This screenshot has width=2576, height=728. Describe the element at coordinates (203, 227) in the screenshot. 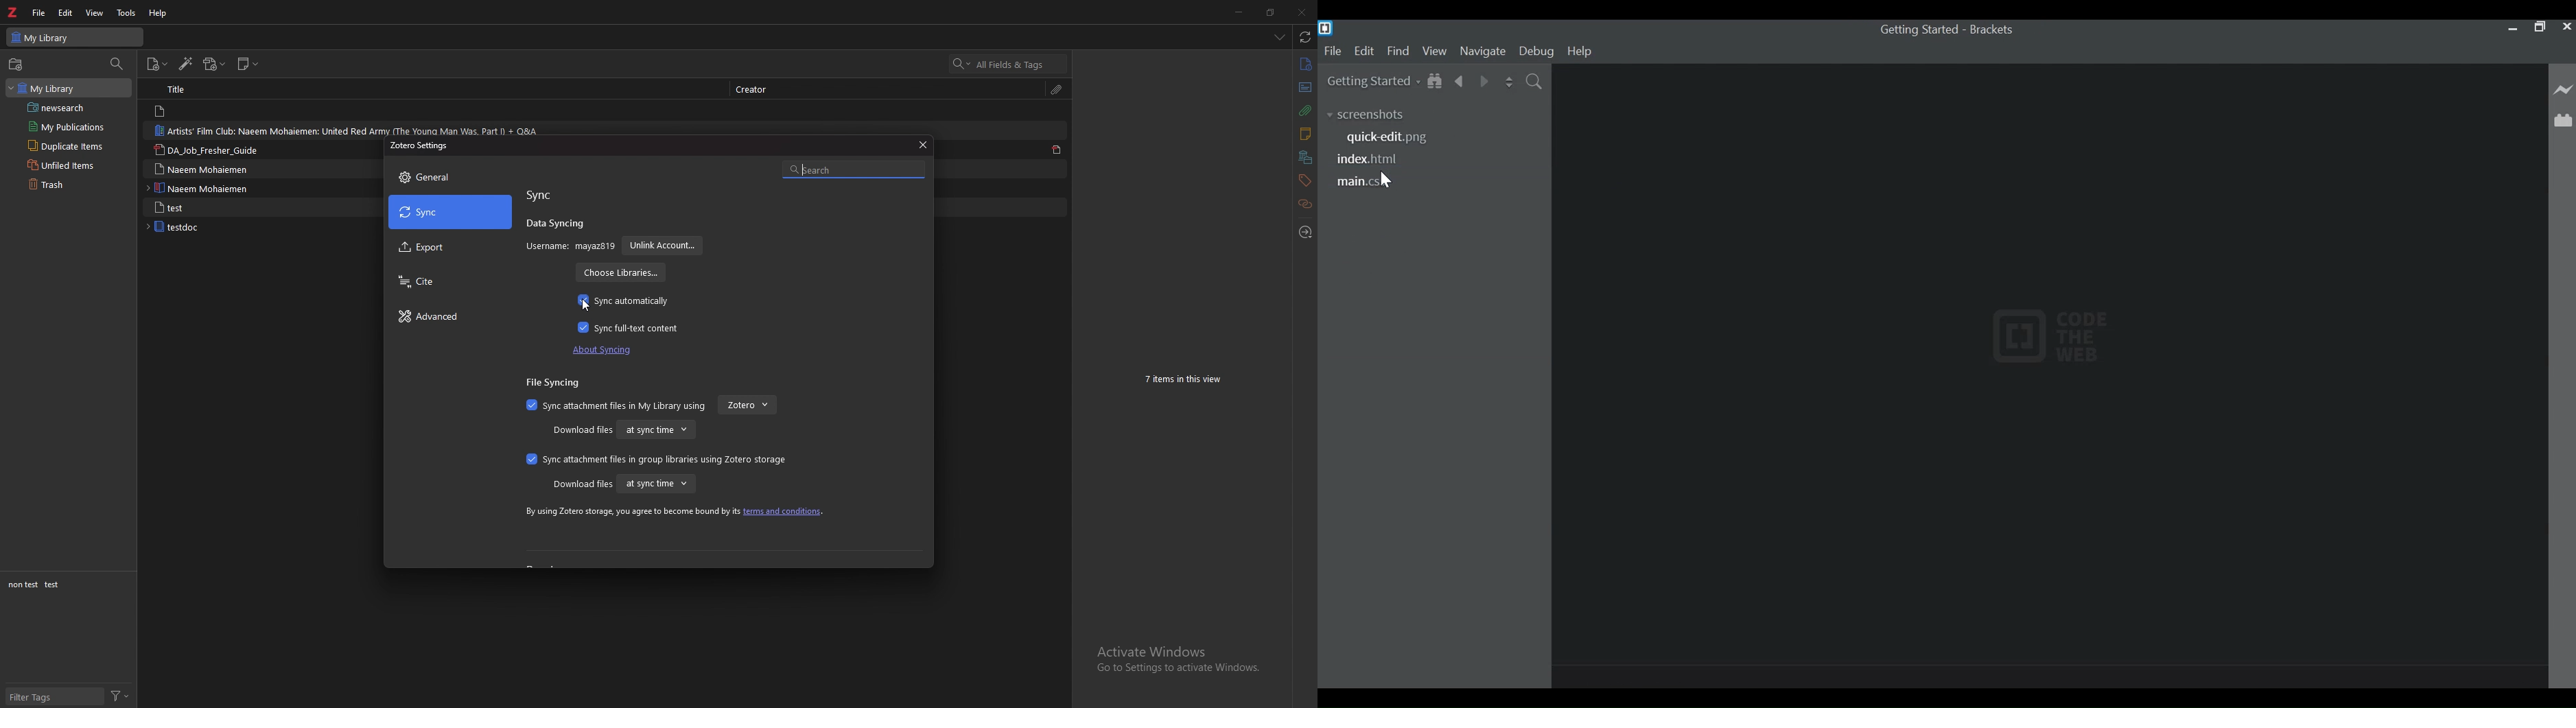

I see `testdoc` at that location.